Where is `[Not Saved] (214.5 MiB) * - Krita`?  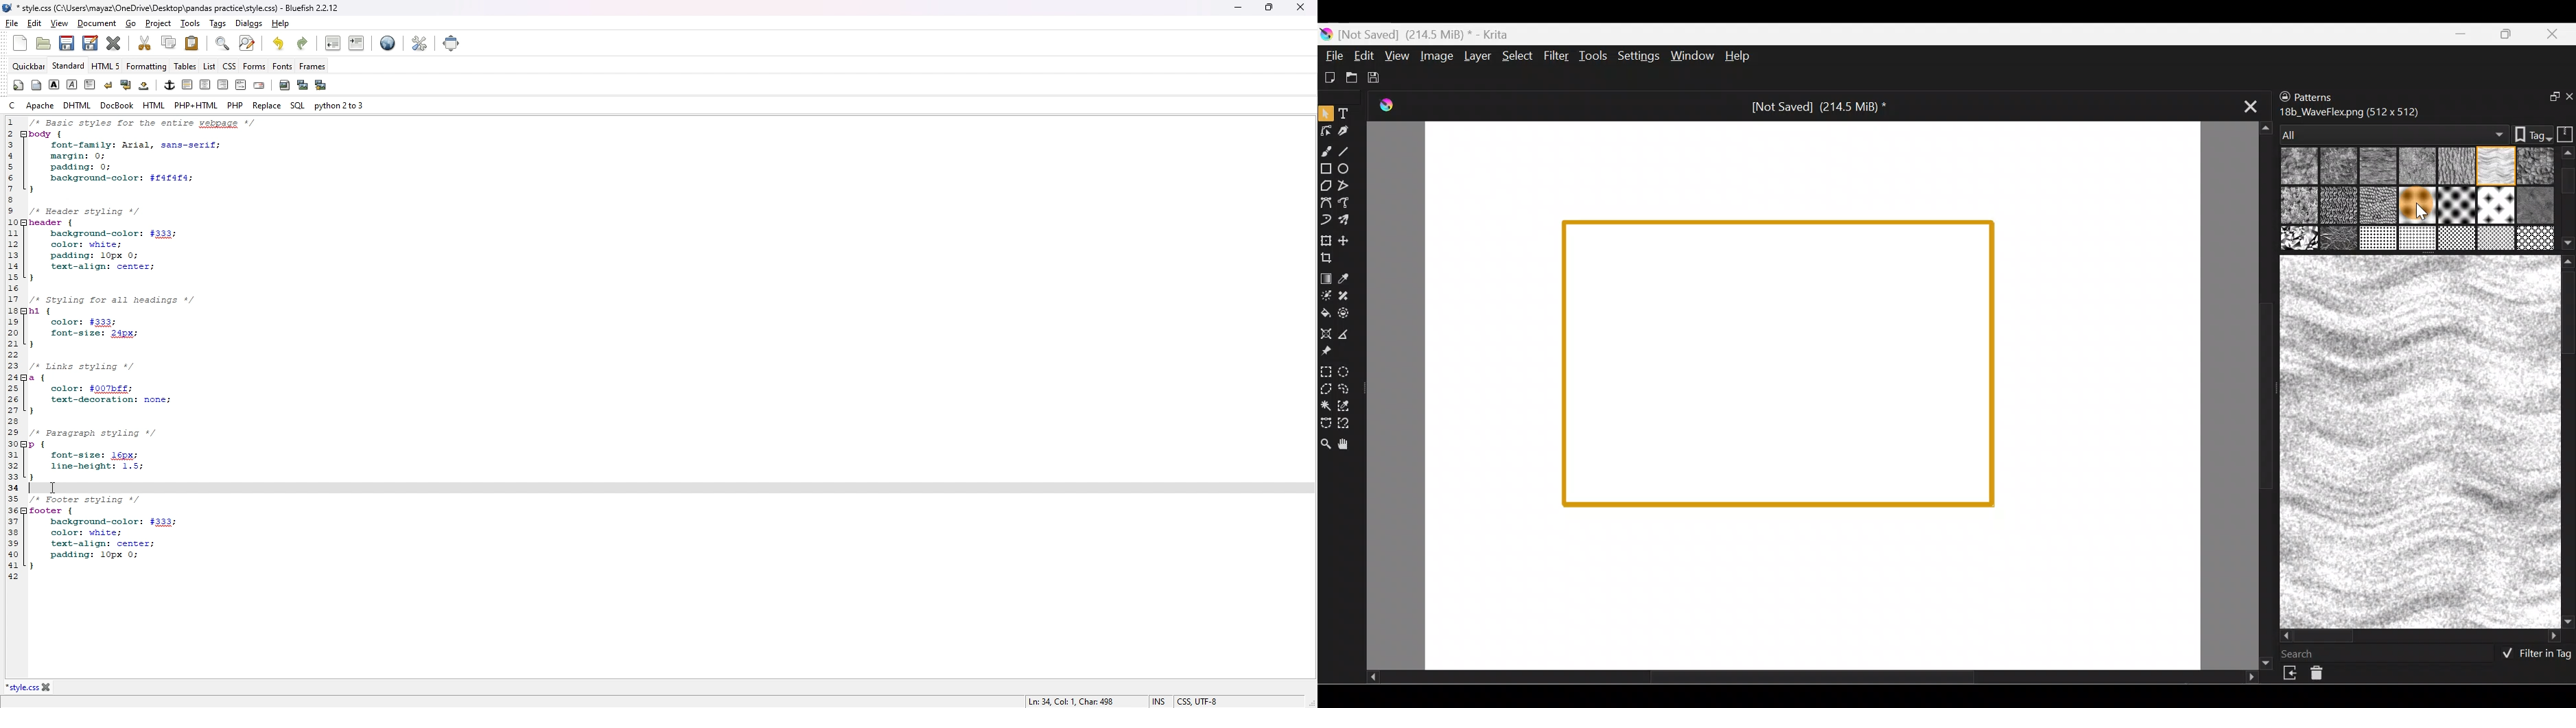
[Not Saved] (214.5 MiB) * - Krita is located at coordinates (1429, 35).